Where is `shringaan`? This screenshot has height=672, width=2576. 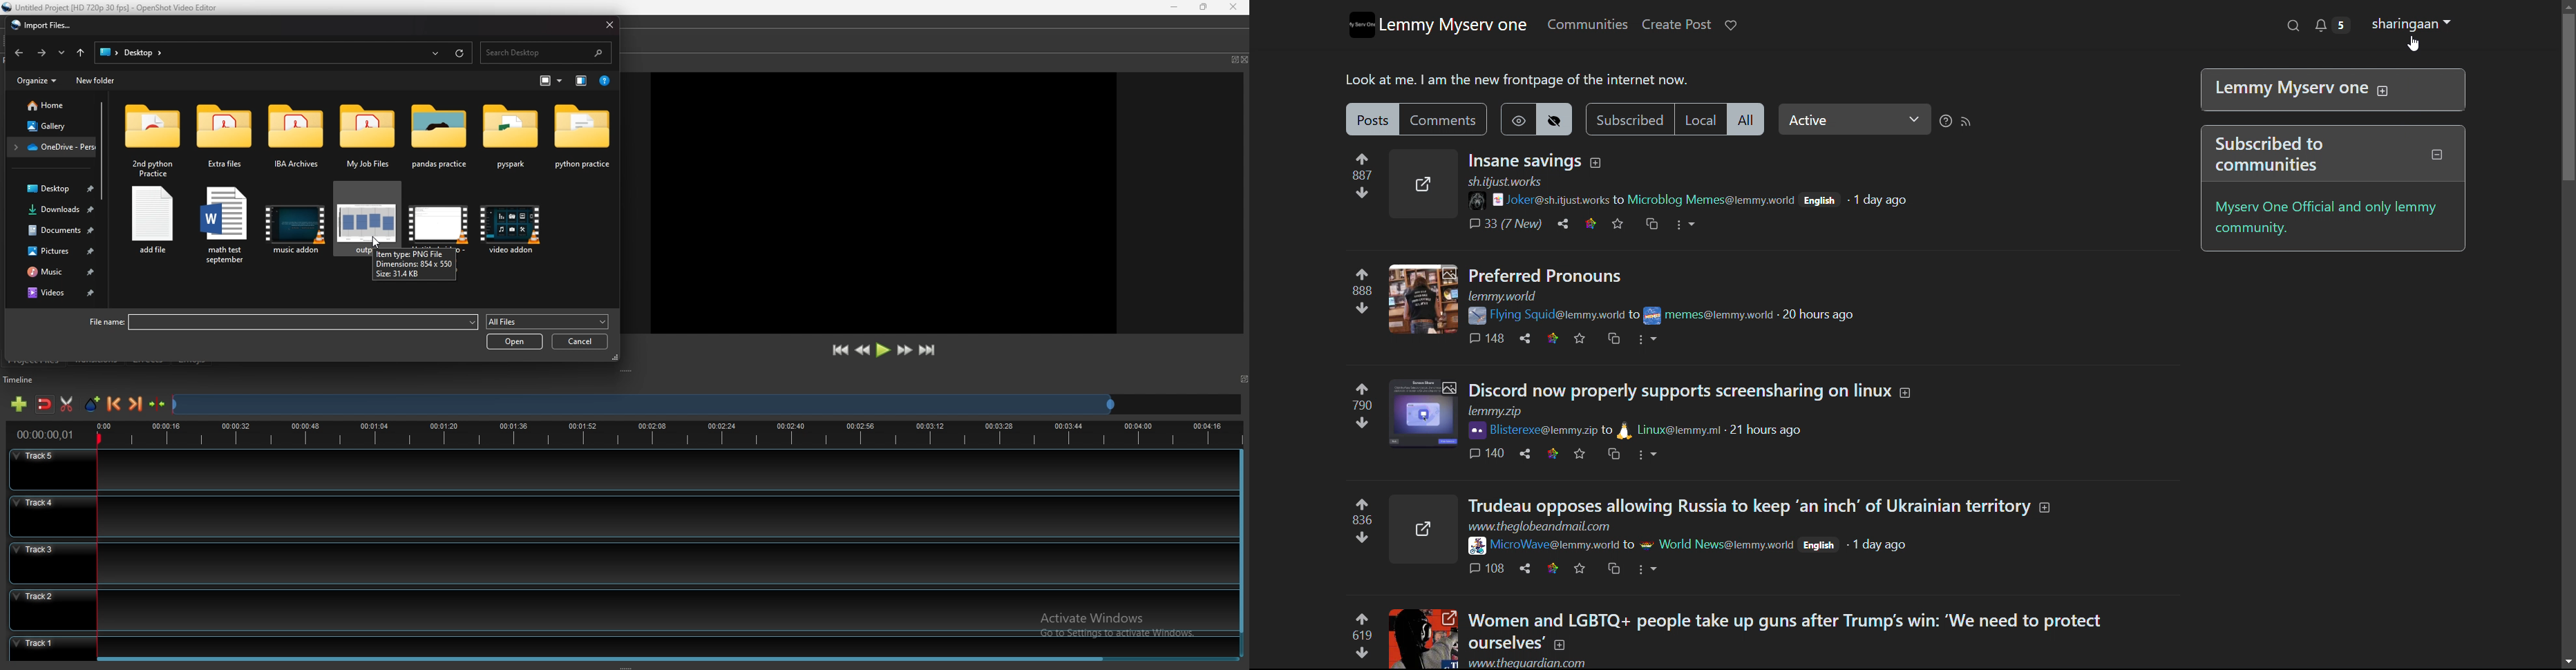 shringaan is located at coordinates (2412, 24).